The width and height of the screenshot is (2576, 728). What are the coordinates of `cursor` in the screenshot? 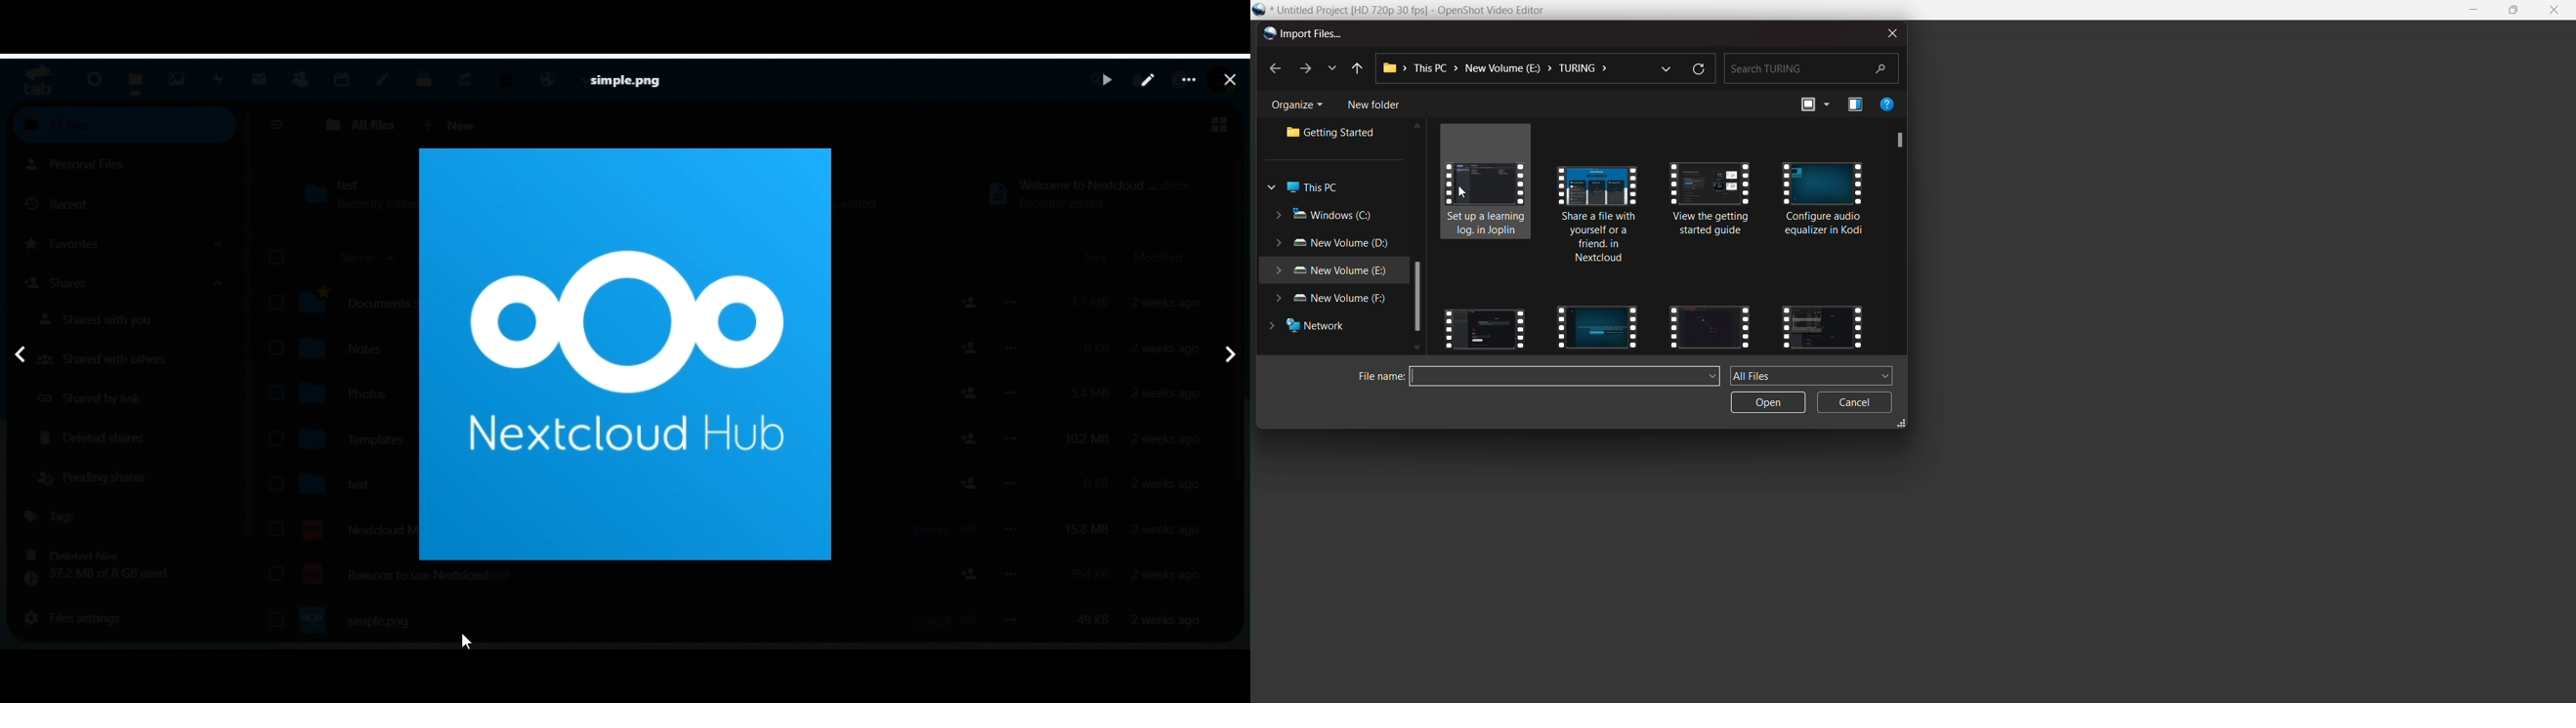 It's located at (469, 642).